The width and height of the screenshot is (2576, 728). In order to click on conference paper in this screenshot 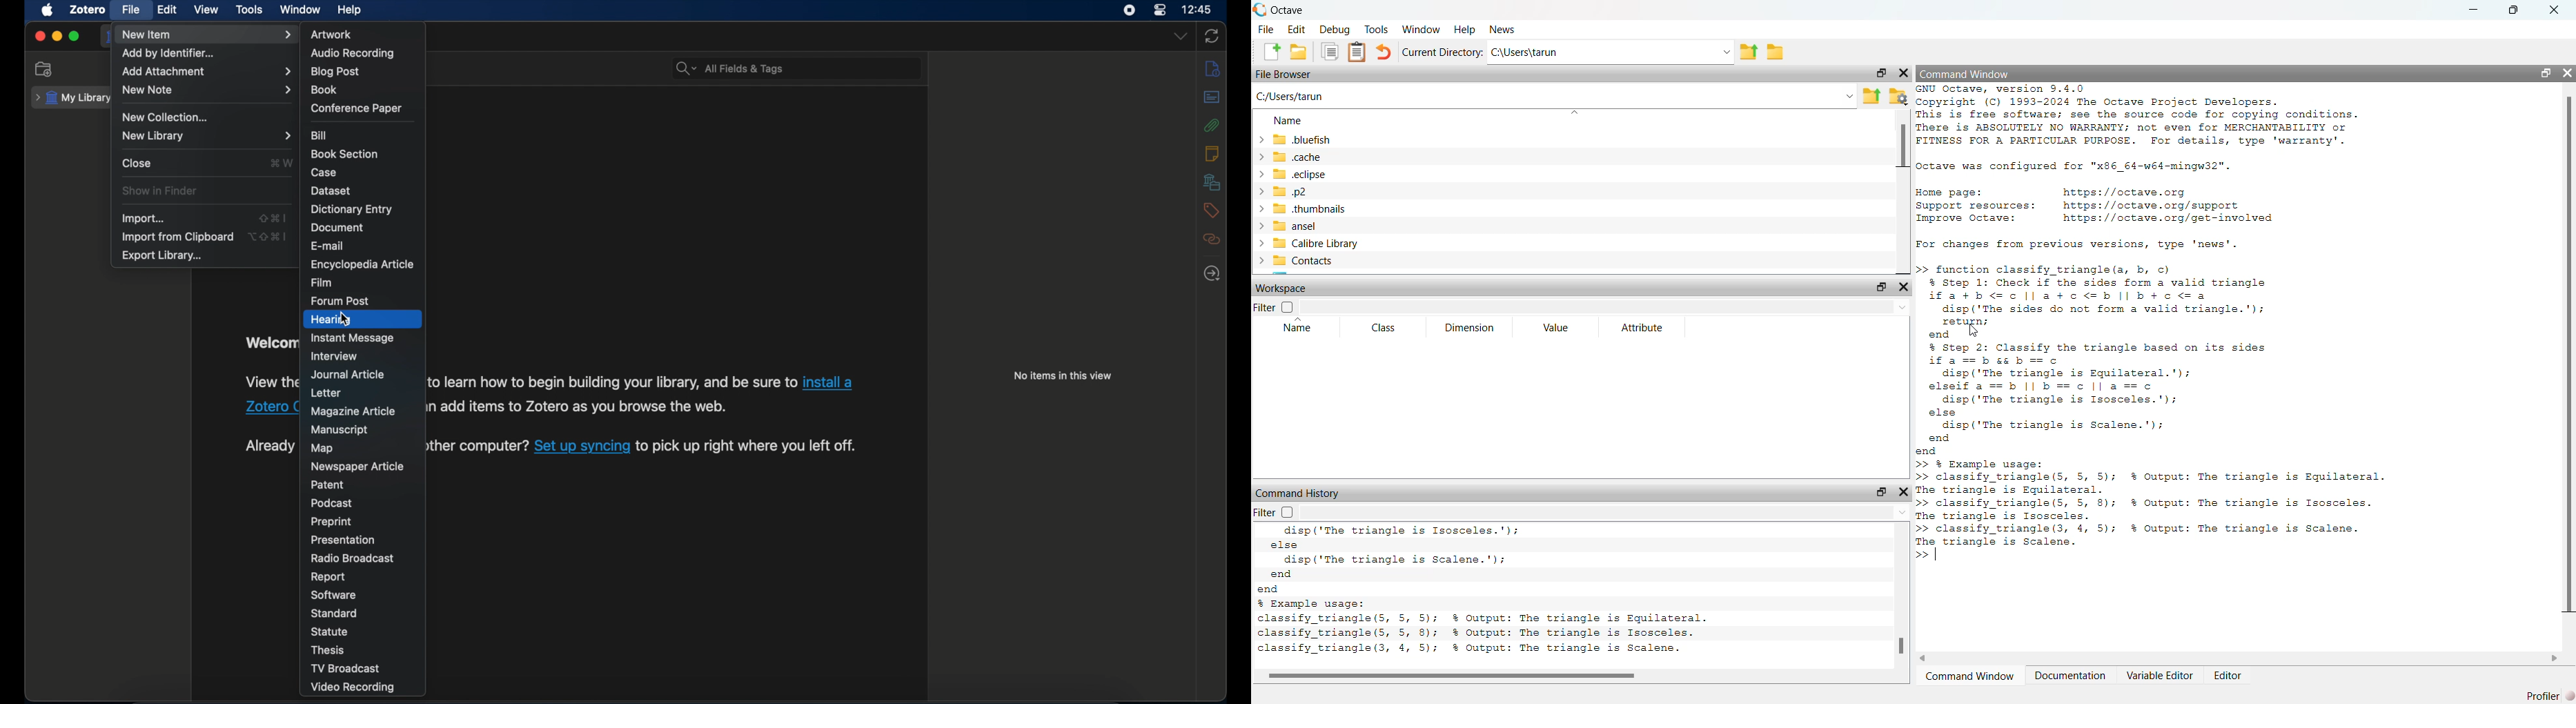, I will do `click(356, 108)`.